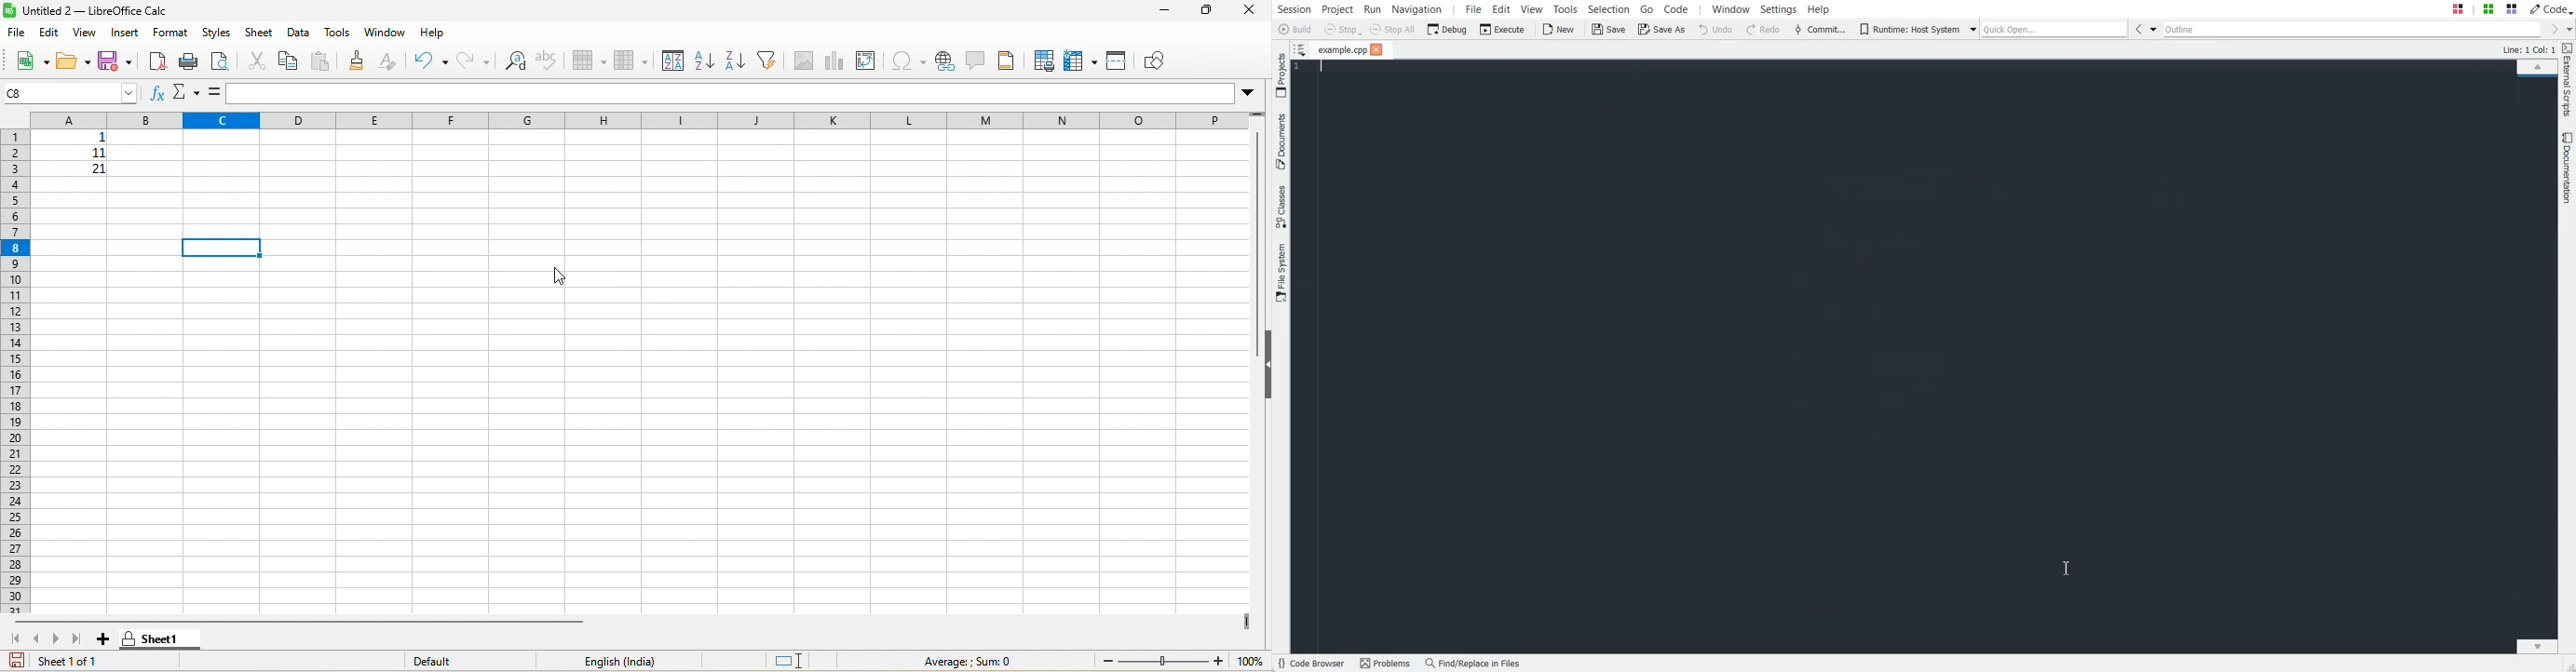 Image resolution: width=2576 pixels, height=672 pixels. I want to click on Drop down box, so click(1972, 30).